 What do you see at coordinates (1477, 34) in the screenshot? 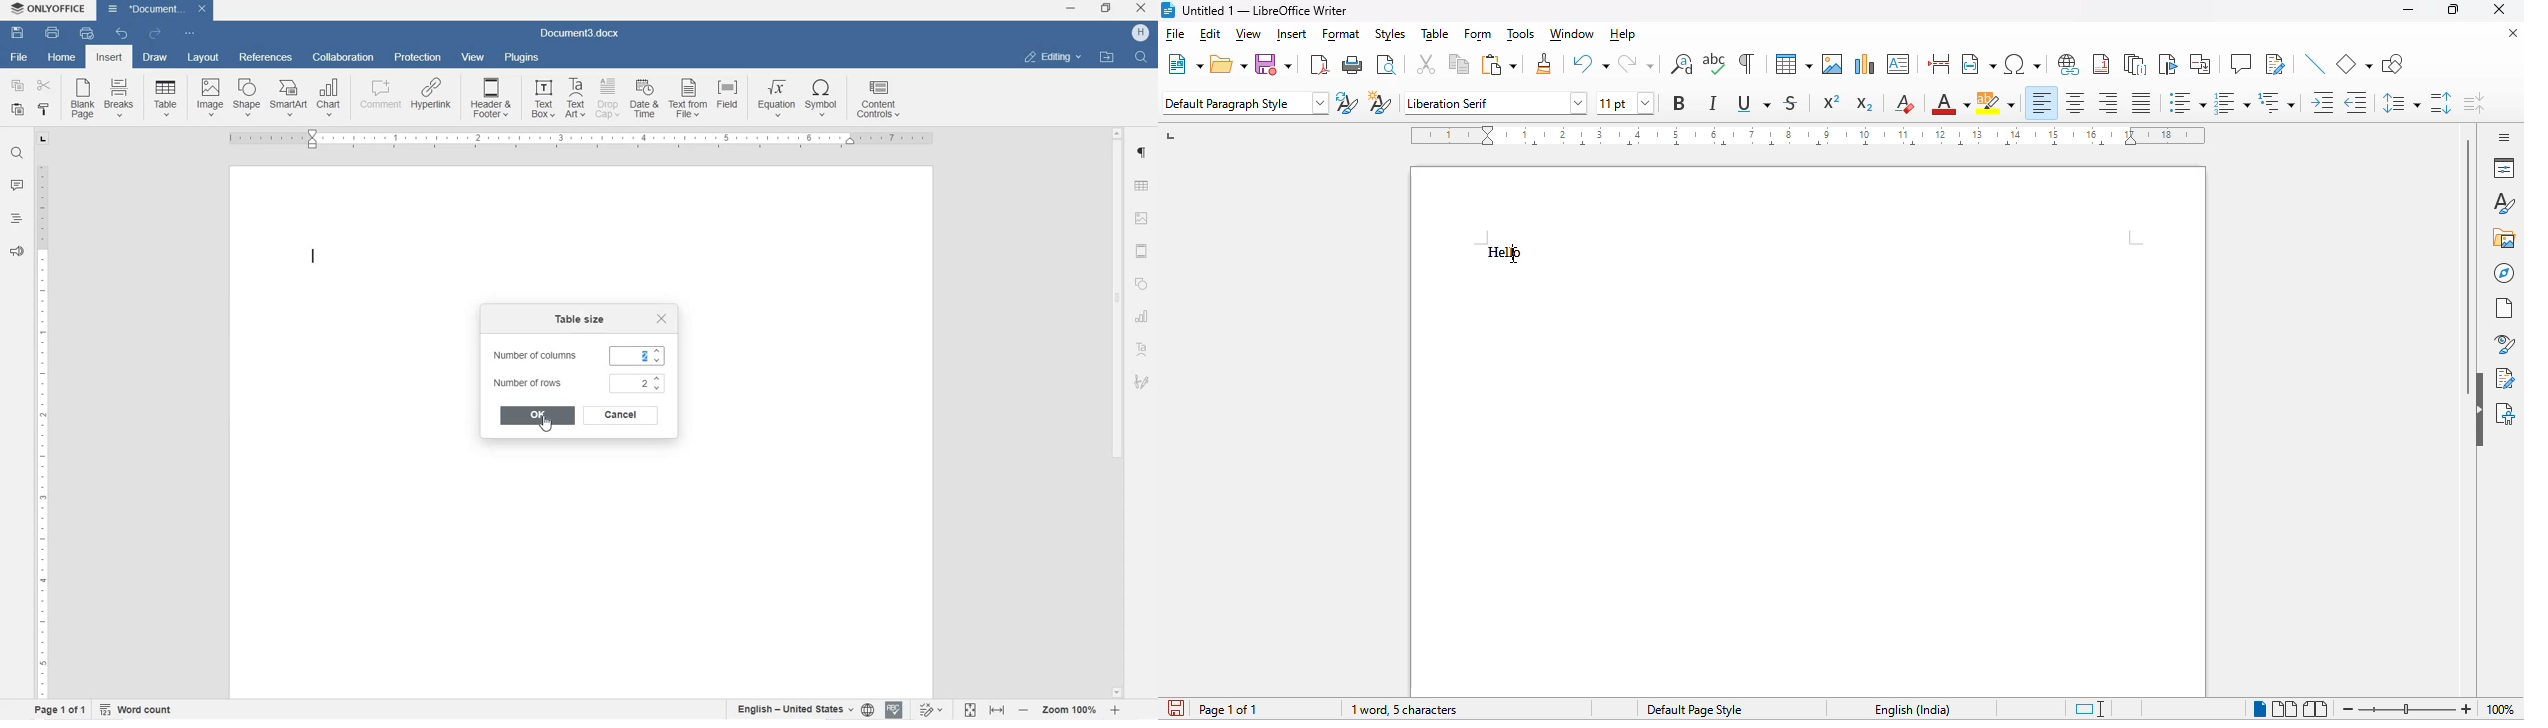
I see `form` at bounding box center [1477, 34].